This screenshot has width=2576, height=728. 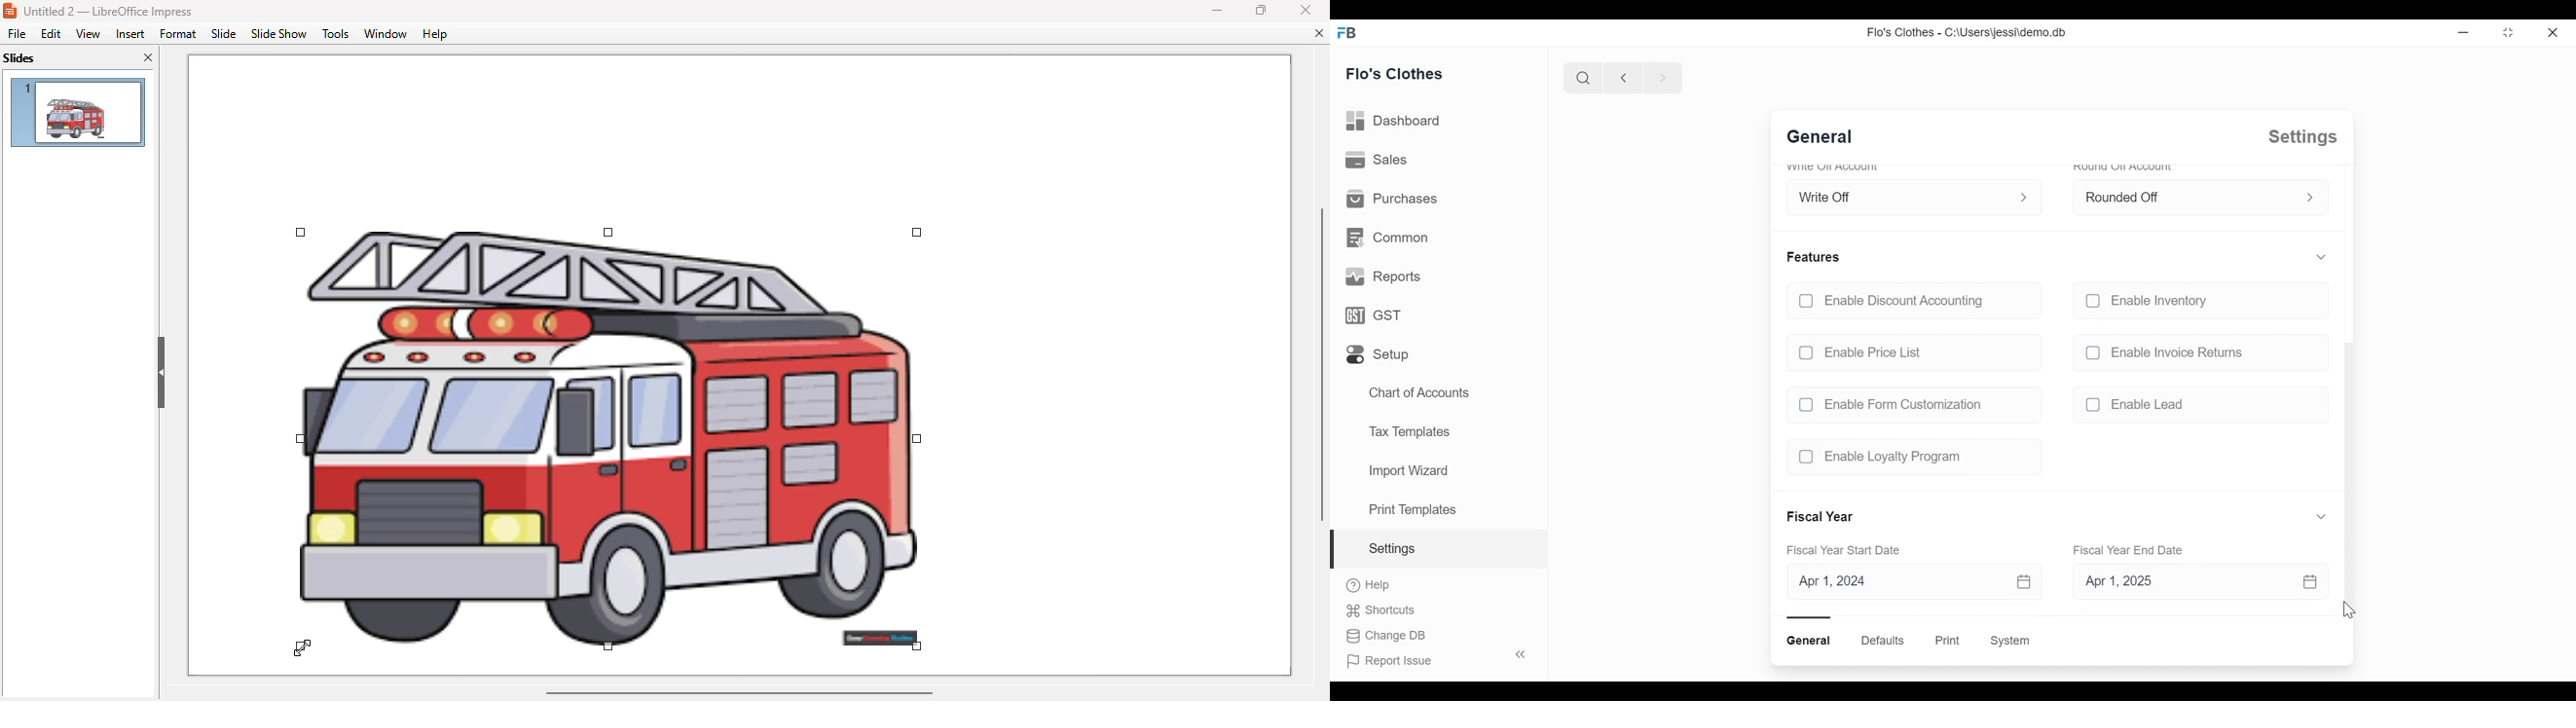 I want to click on corner handles, so click(x=302, y=439).